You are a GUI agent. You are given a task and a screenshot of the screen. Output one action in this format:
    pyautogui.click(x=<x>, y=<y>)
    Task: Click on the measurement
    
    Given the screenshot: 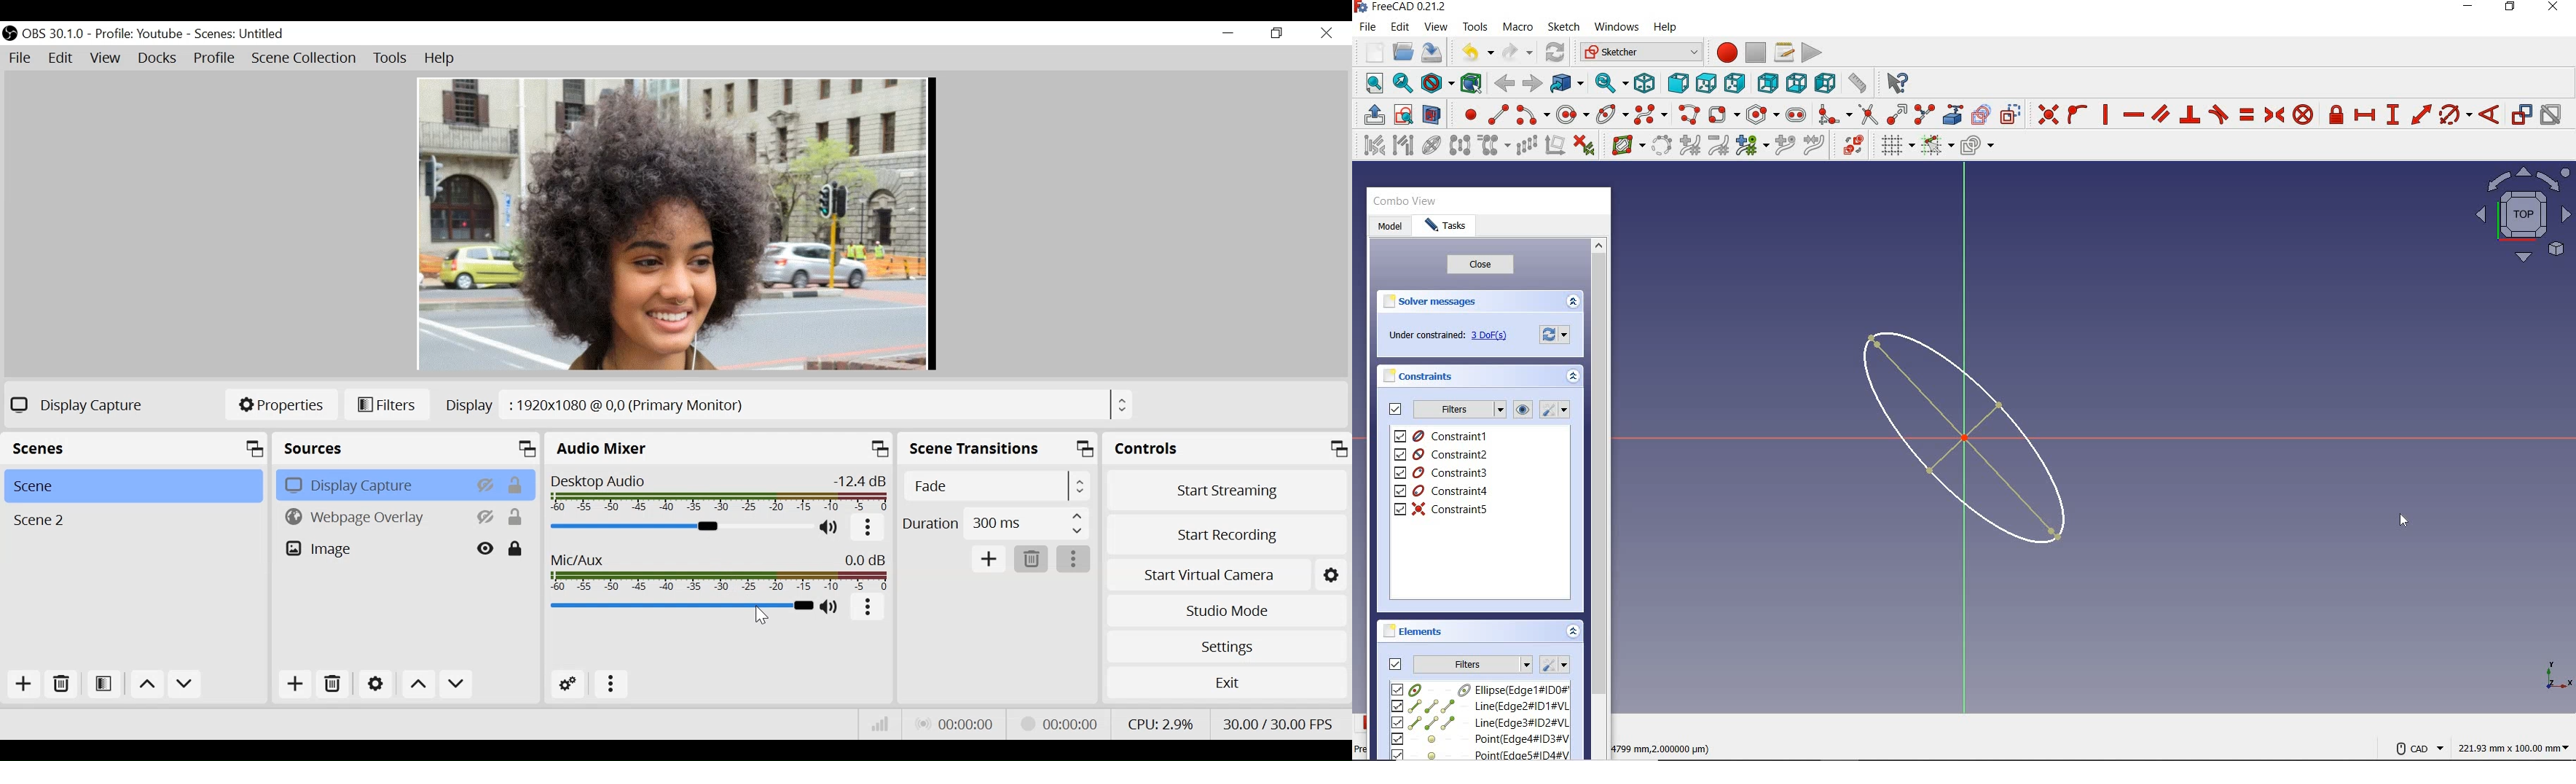 What is the action you would take?
    pyautogui.click(x=2515, y=746)
    